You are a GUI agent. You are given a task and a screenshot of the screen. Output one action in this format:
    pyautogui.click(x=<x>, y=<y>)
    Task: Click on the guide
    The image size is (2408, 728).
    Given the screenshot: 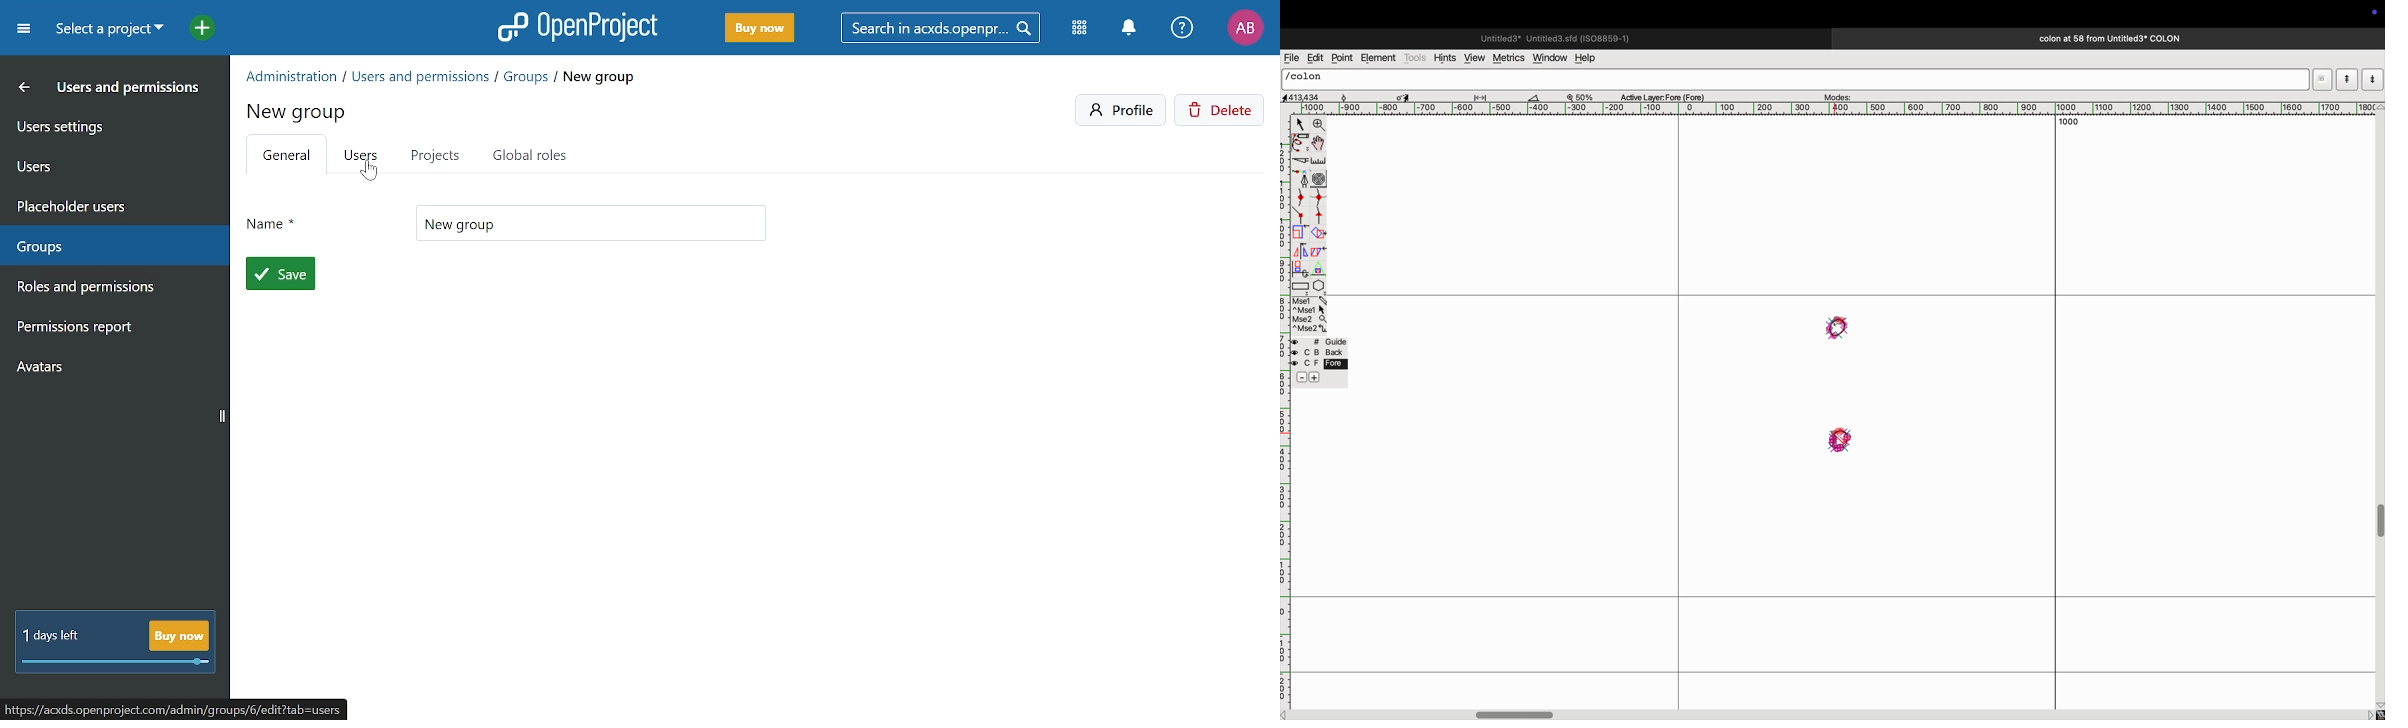 What is the action you would take?
    pyautogui.click(x=1322, y=362)
    